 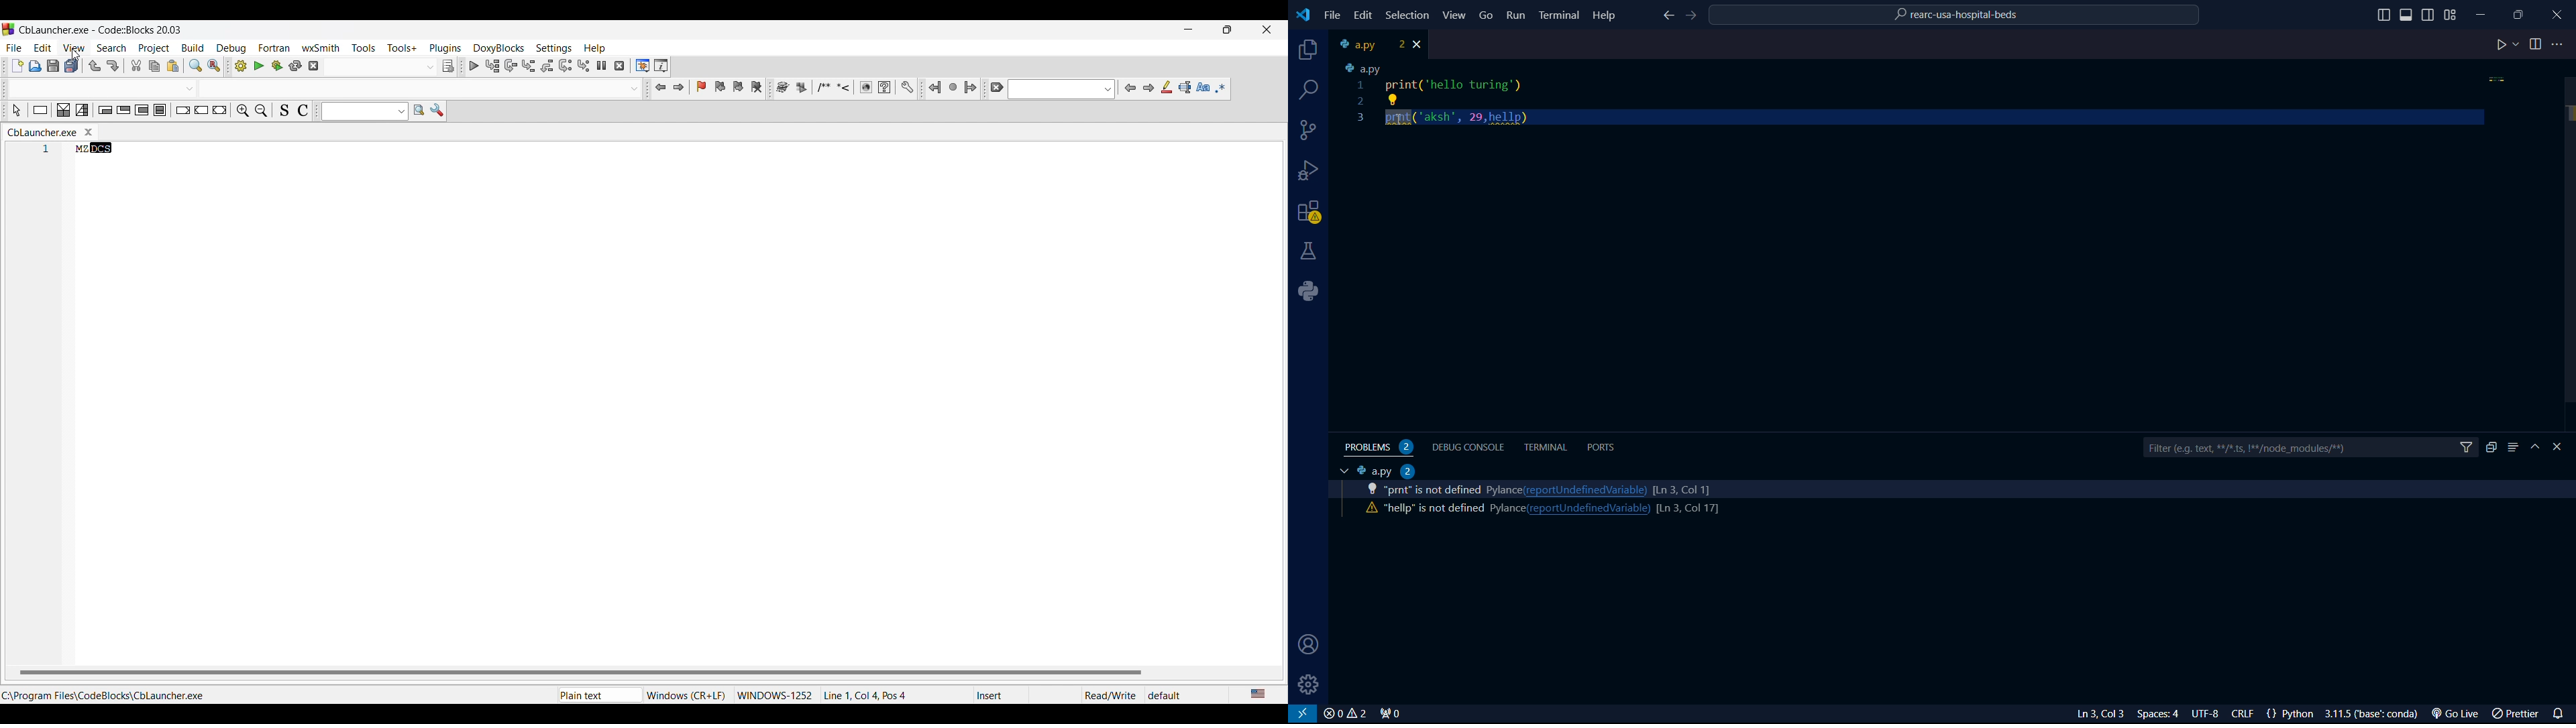 What do you see at coordinates (1221, 88) in the screenshot?
I see `Use regex` at bounding box center [1221, 88].